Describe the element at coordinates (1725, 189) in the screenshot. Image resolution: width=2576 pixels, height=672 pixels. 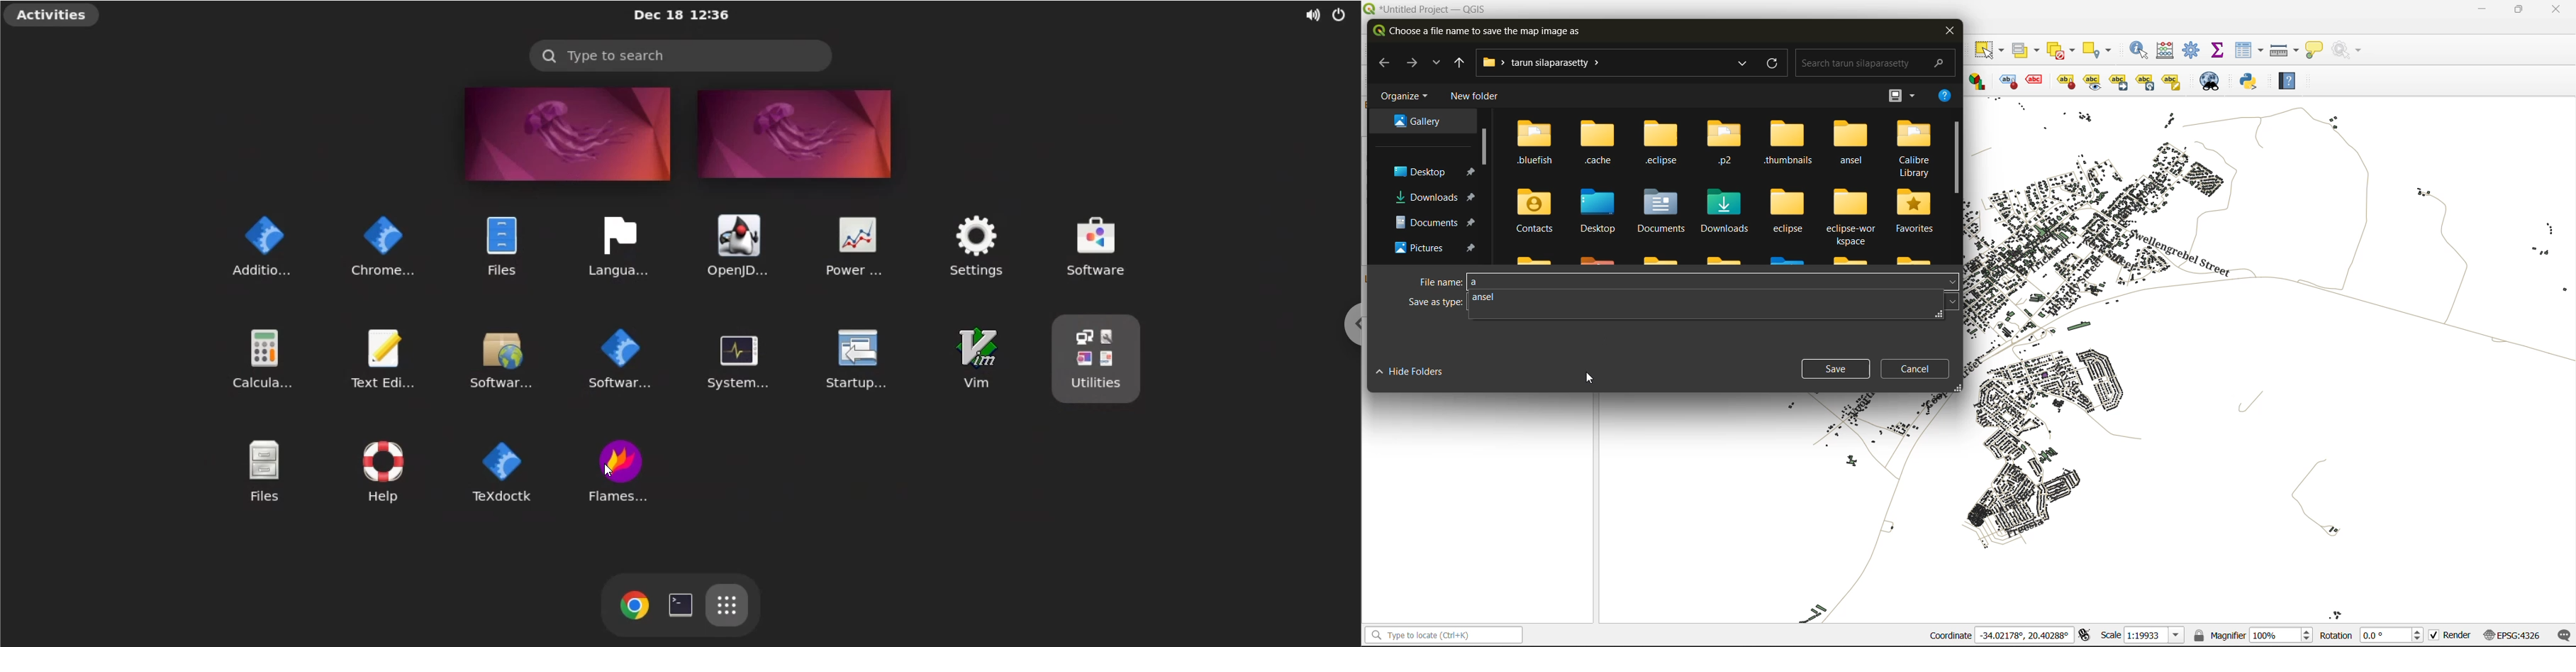
I see `folders` at that location.